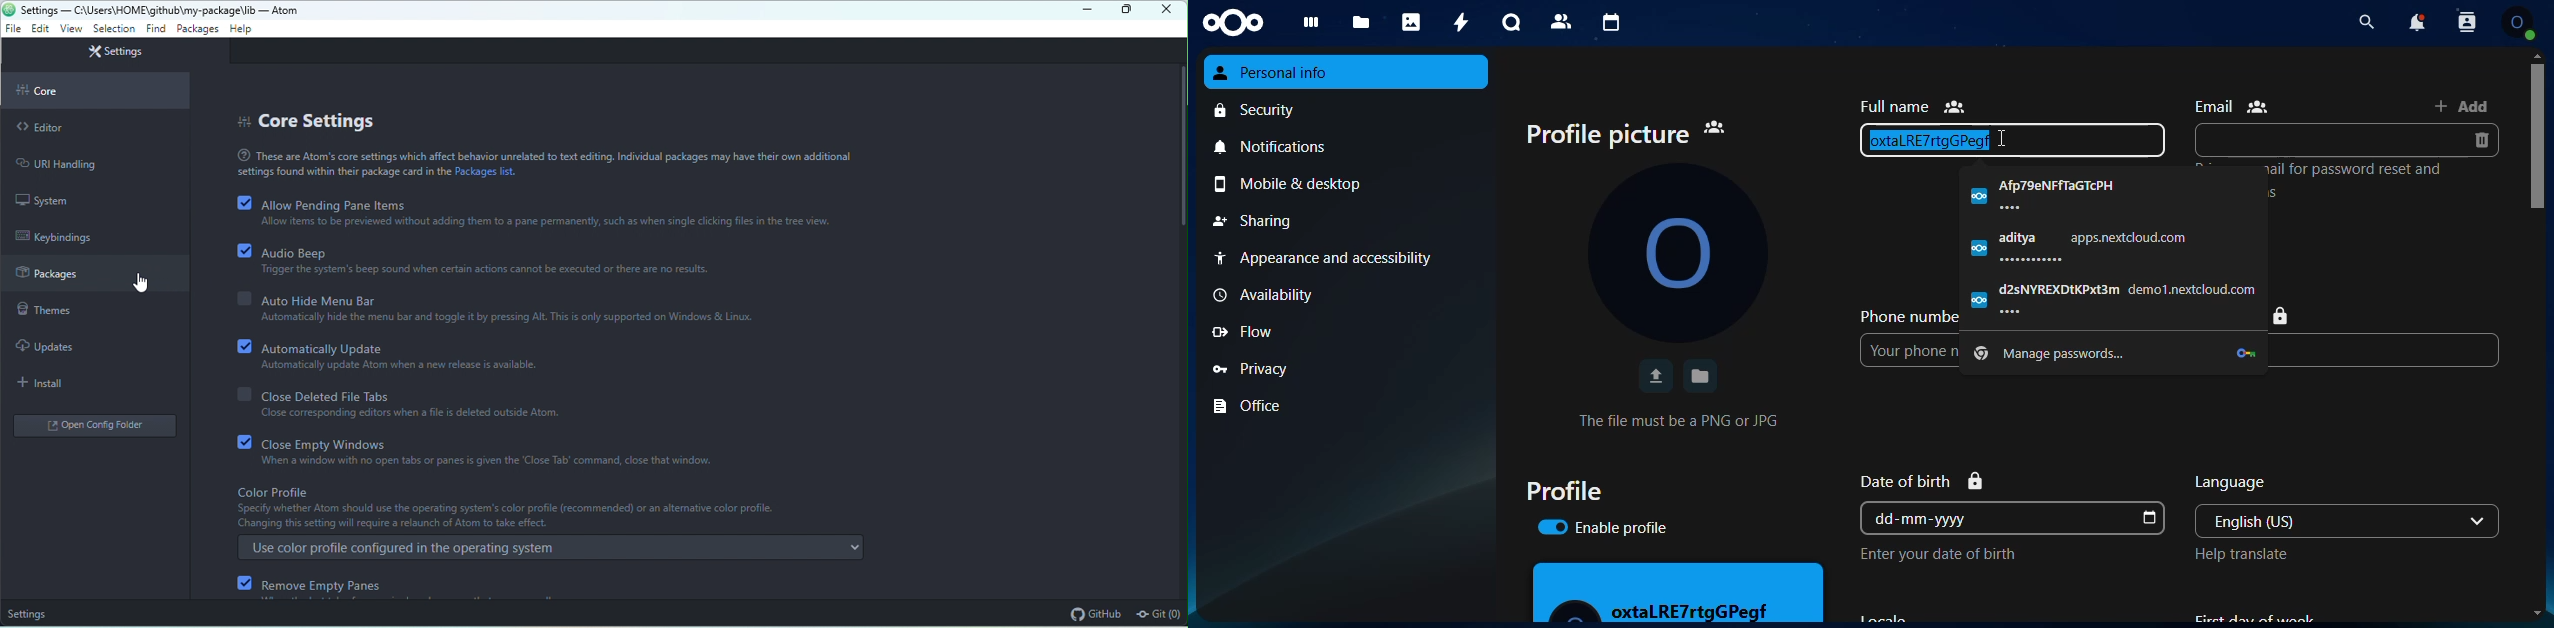  What do you see at coordinates (1233, 23) in the screenshot?
I see `nextcloud logo` at bounding box center [1233, 23].